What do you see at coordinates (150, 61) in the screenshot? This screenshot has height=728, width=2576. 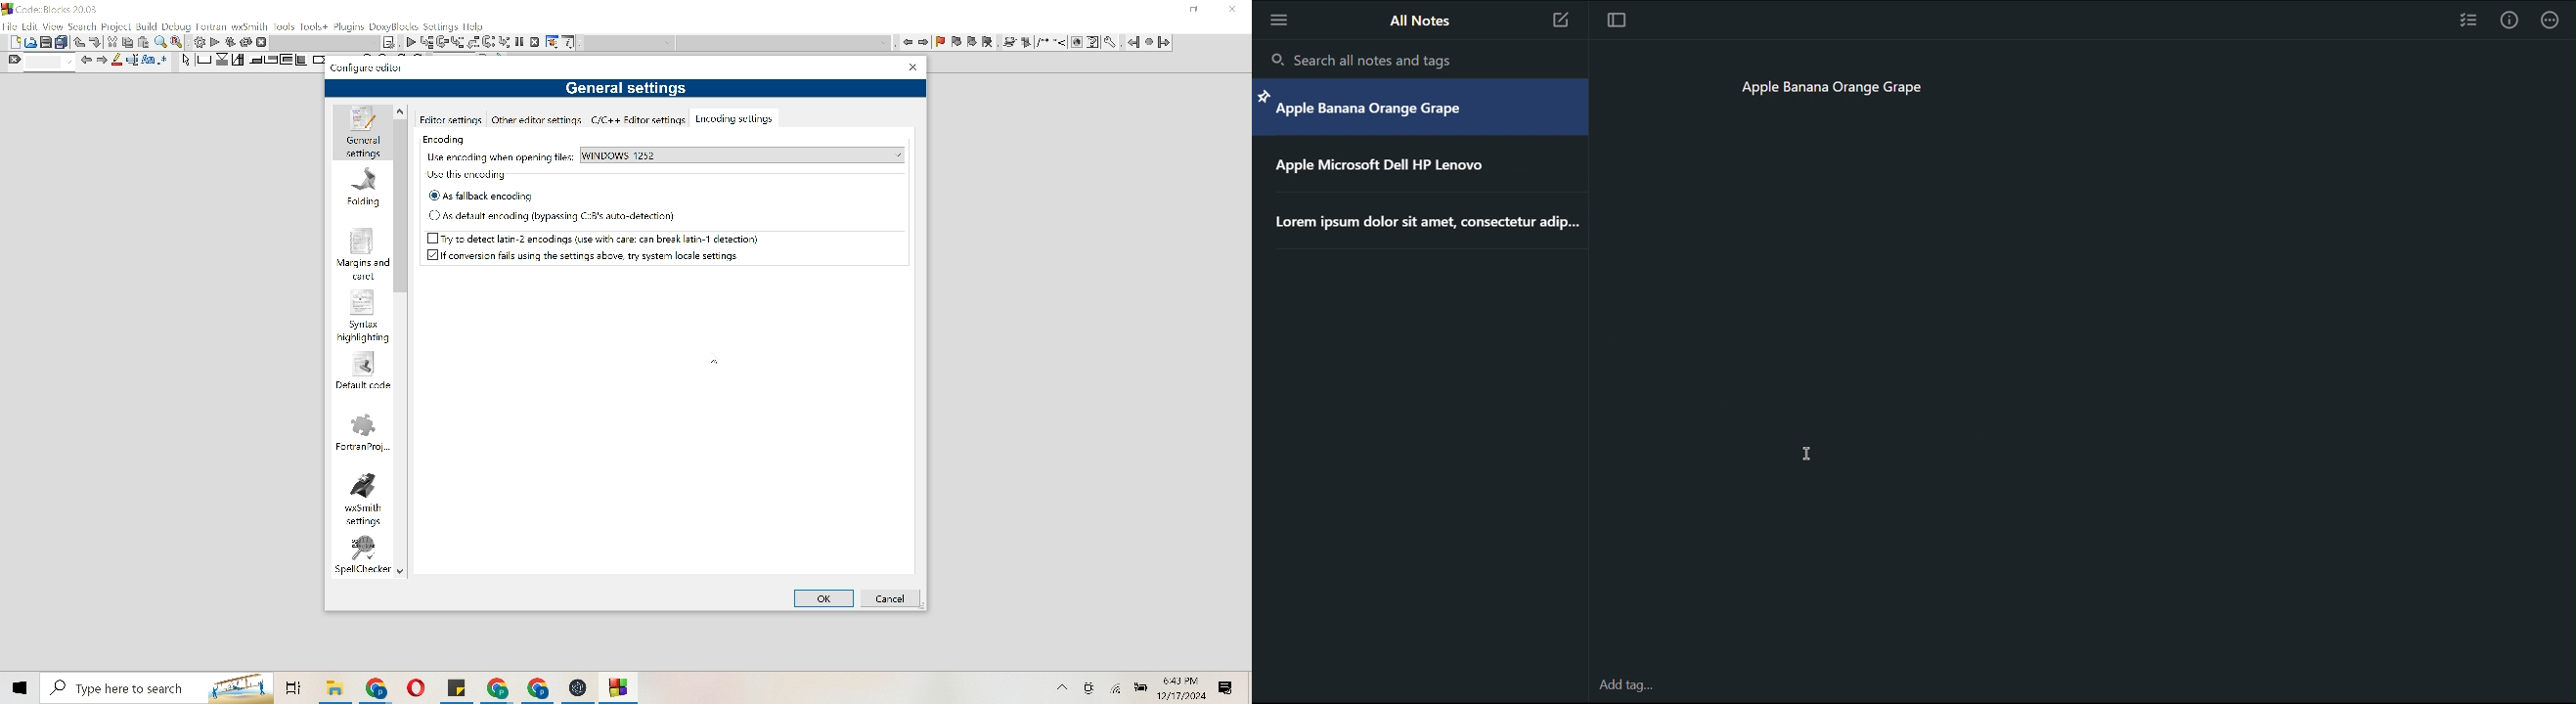 I see `Font` at bounding box center [150, 61].